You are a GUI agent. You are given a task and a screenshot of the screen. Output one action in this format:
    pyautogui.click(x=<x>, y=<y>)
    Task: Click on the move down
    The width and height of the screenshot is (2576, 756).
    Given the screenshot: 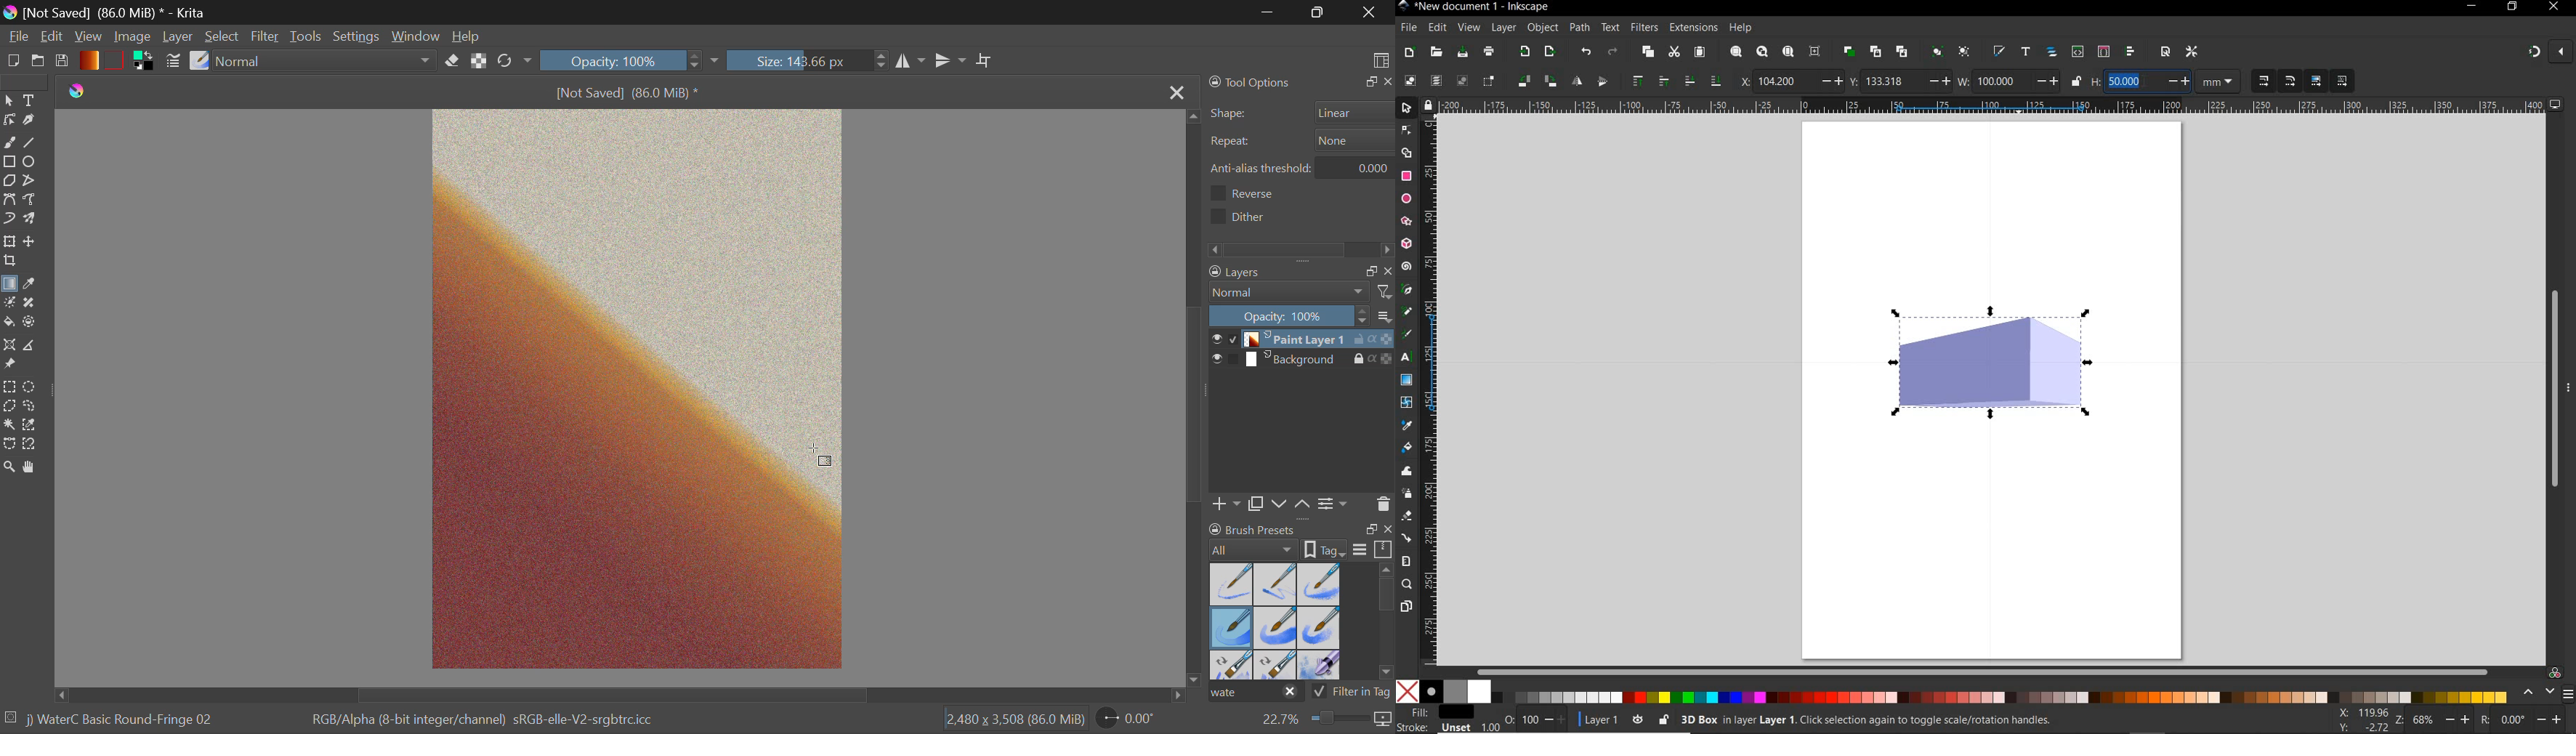 What is the action you would take?
    pyautogui.click(x=1280, y=504)
    